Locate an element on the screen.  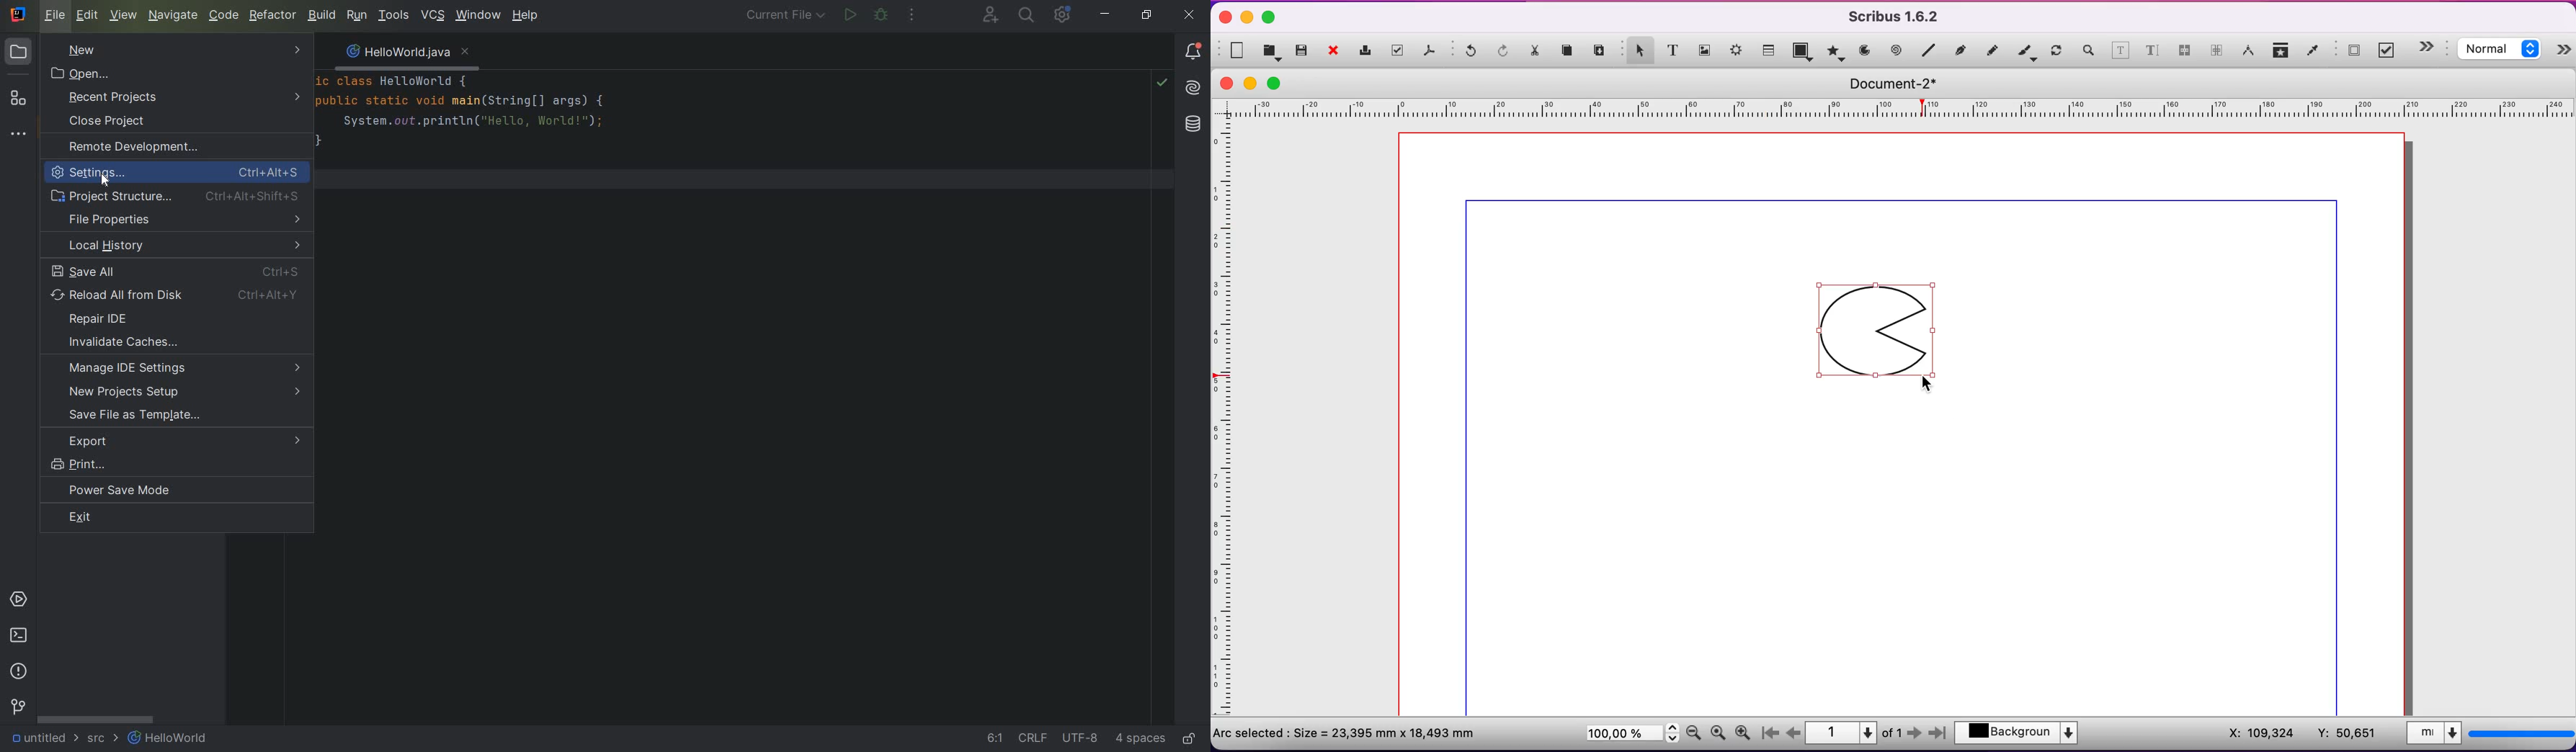
shape is located at coordinates (1804, 53).